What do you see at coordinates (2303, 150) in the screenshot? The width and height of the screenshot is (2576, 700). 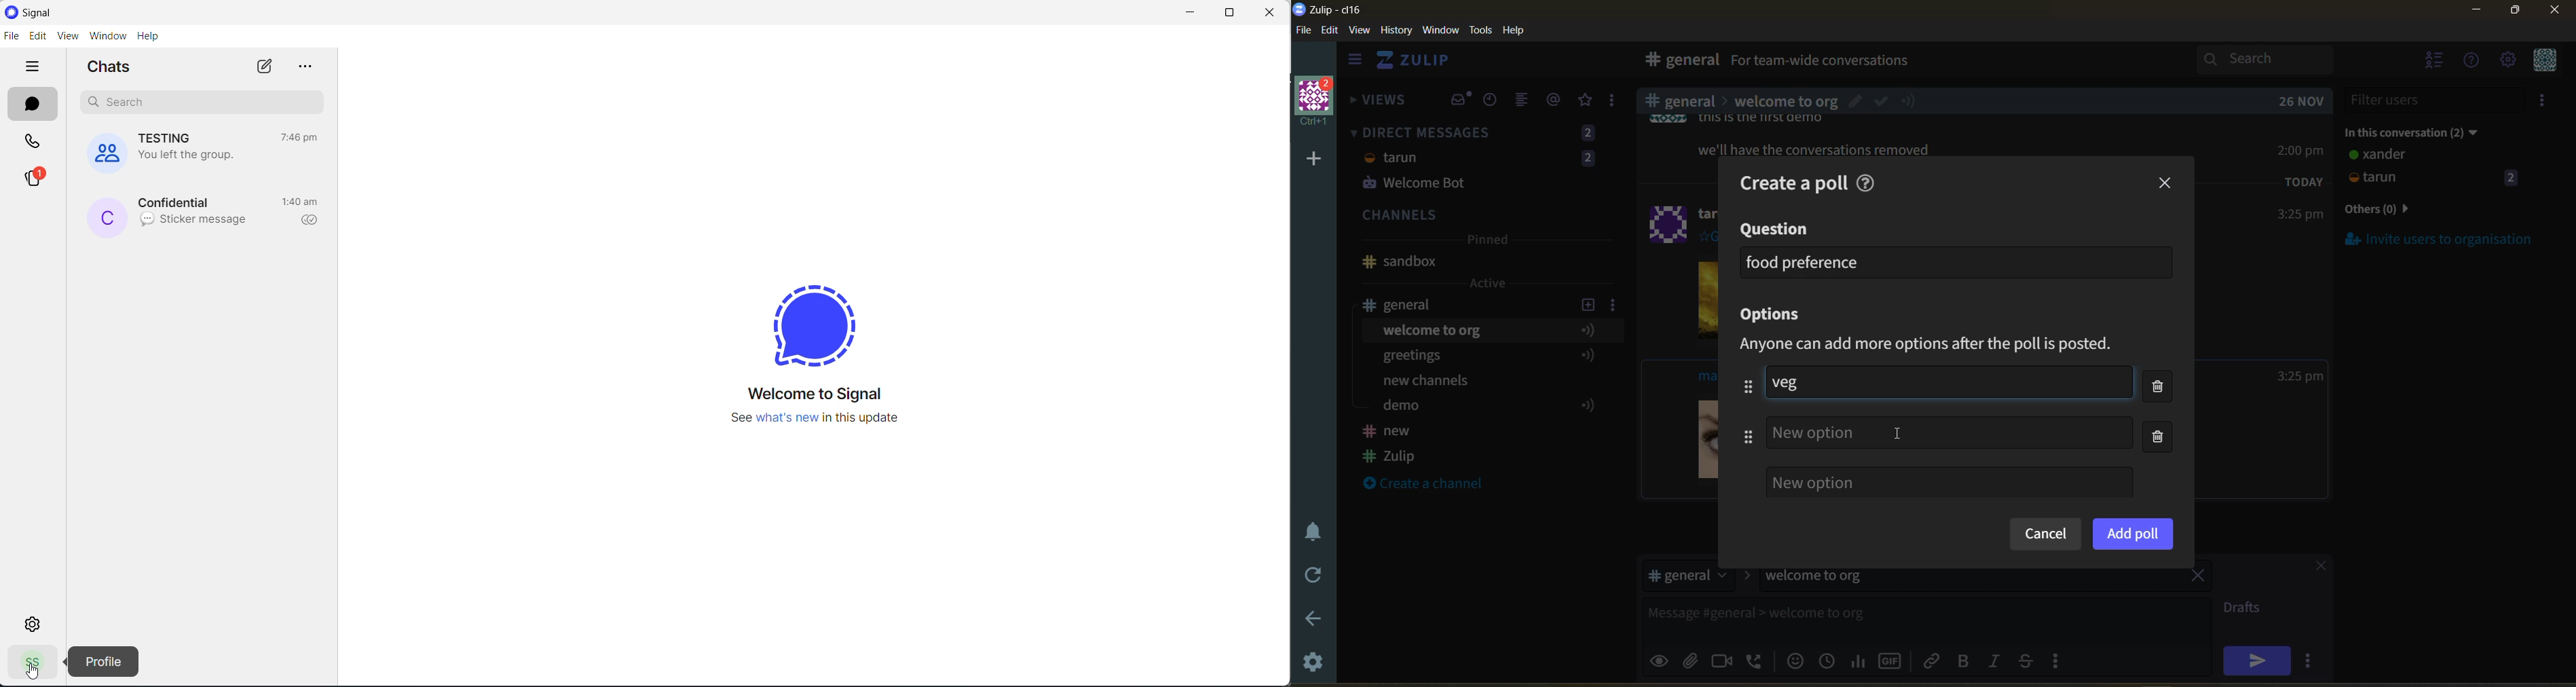 I see `2:00 pm` at bounding box center [2303, 150].